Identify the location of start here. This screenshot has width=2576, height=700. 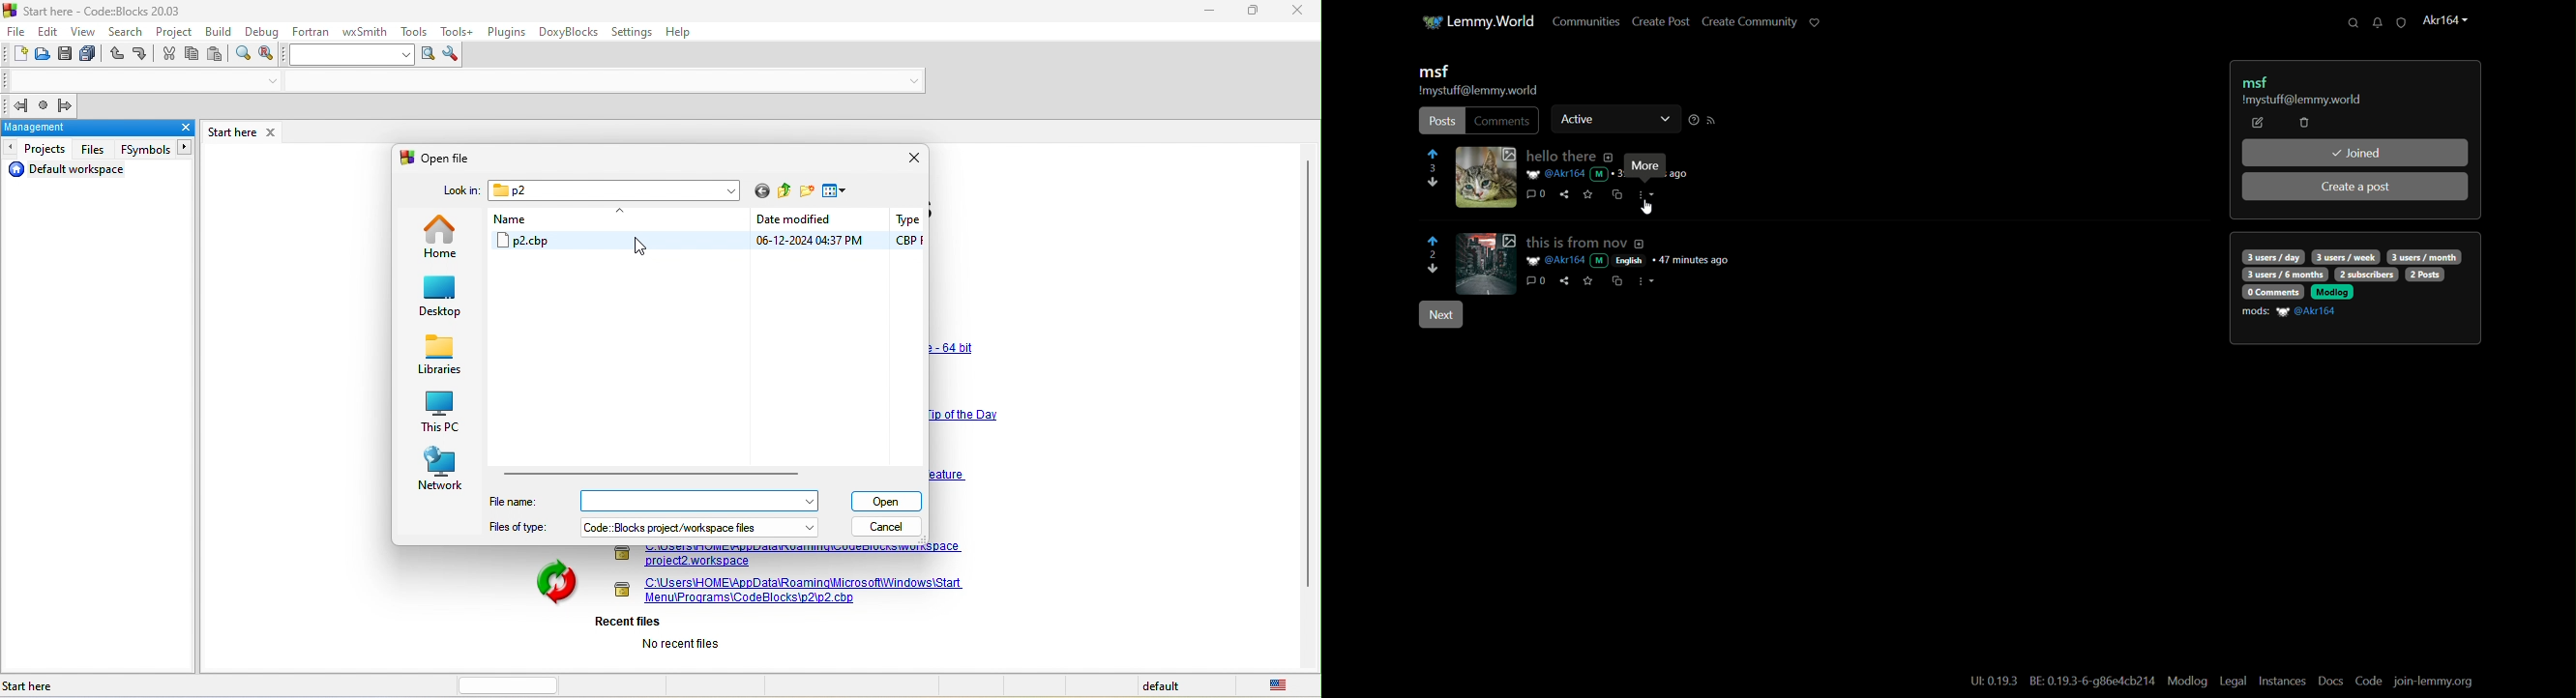
(41, 685).